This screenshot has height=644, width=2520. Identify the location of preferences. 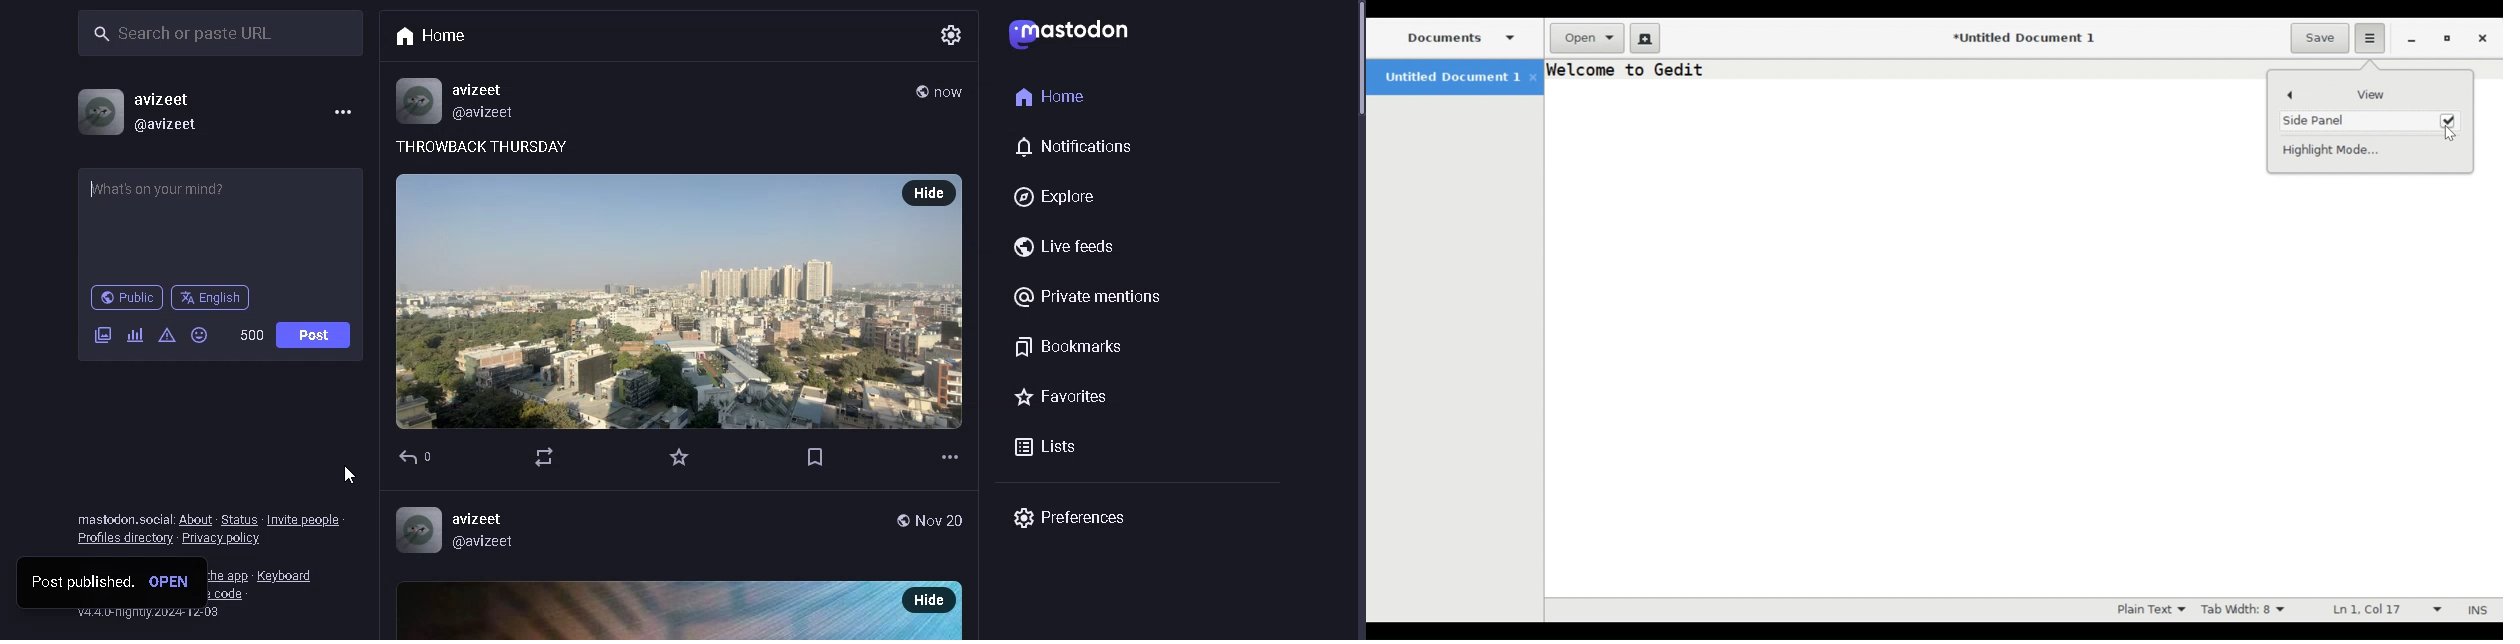
(1078, 515).